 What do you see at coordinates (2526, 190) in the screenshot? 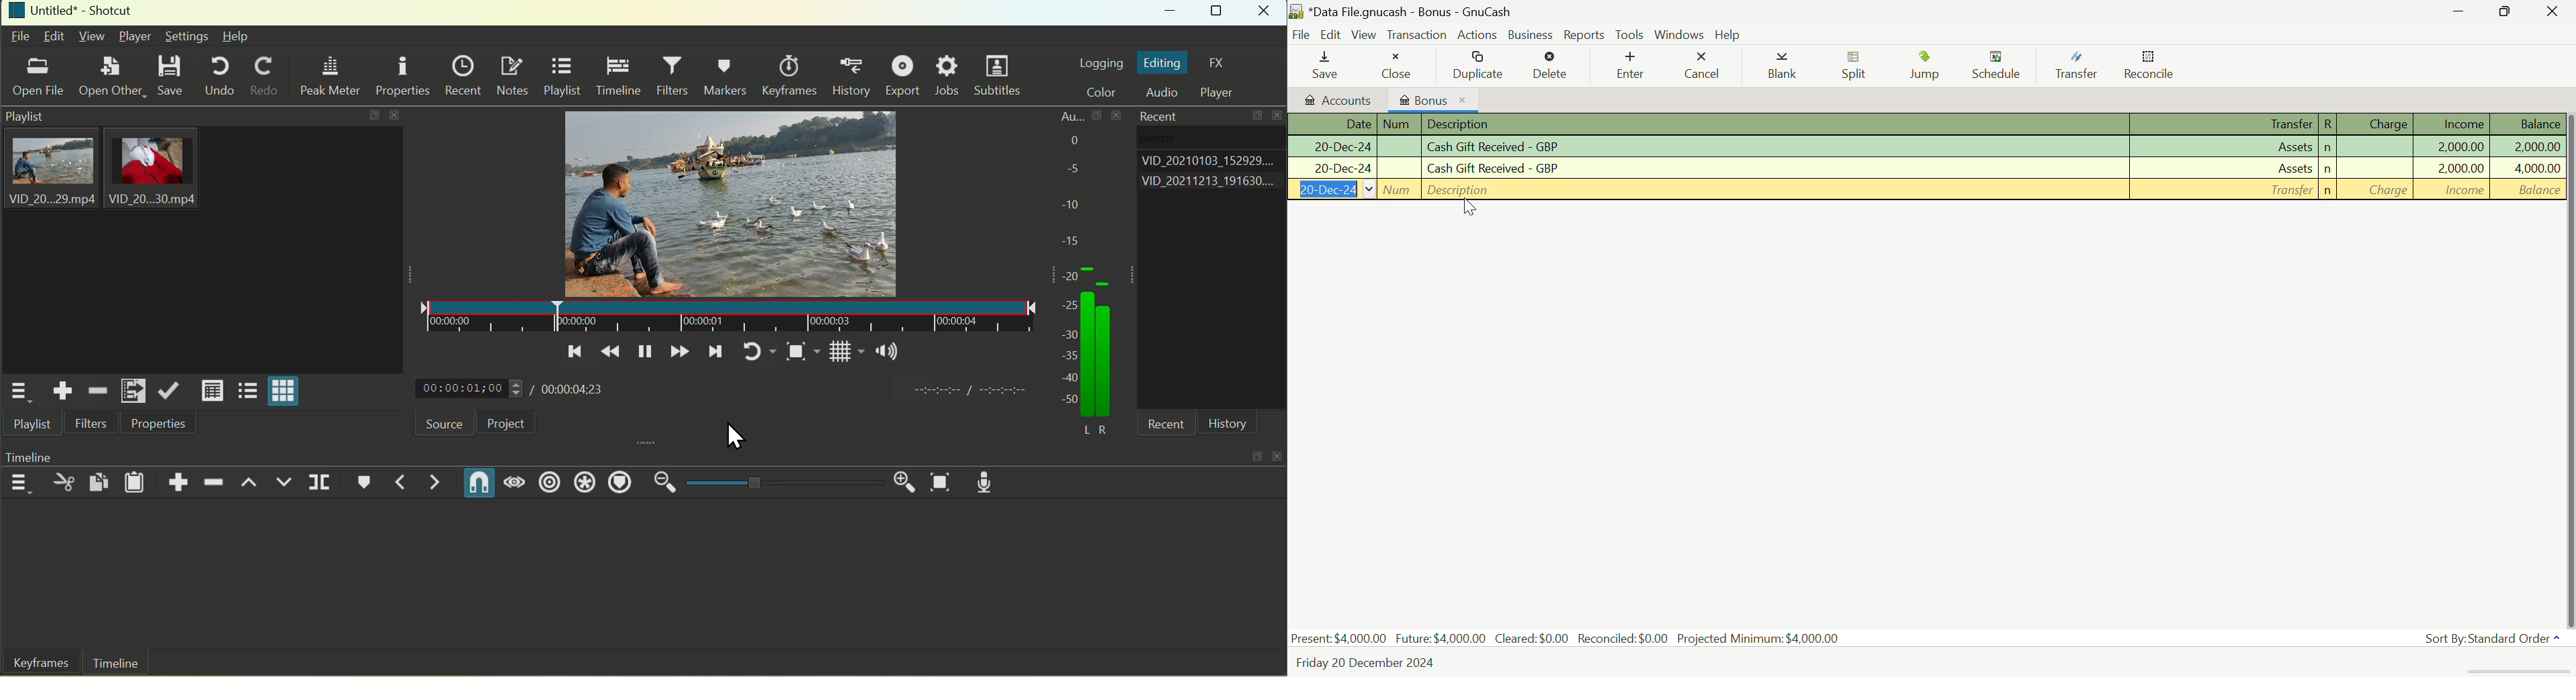
I see `Balance` at bounding box center [2526, 190].